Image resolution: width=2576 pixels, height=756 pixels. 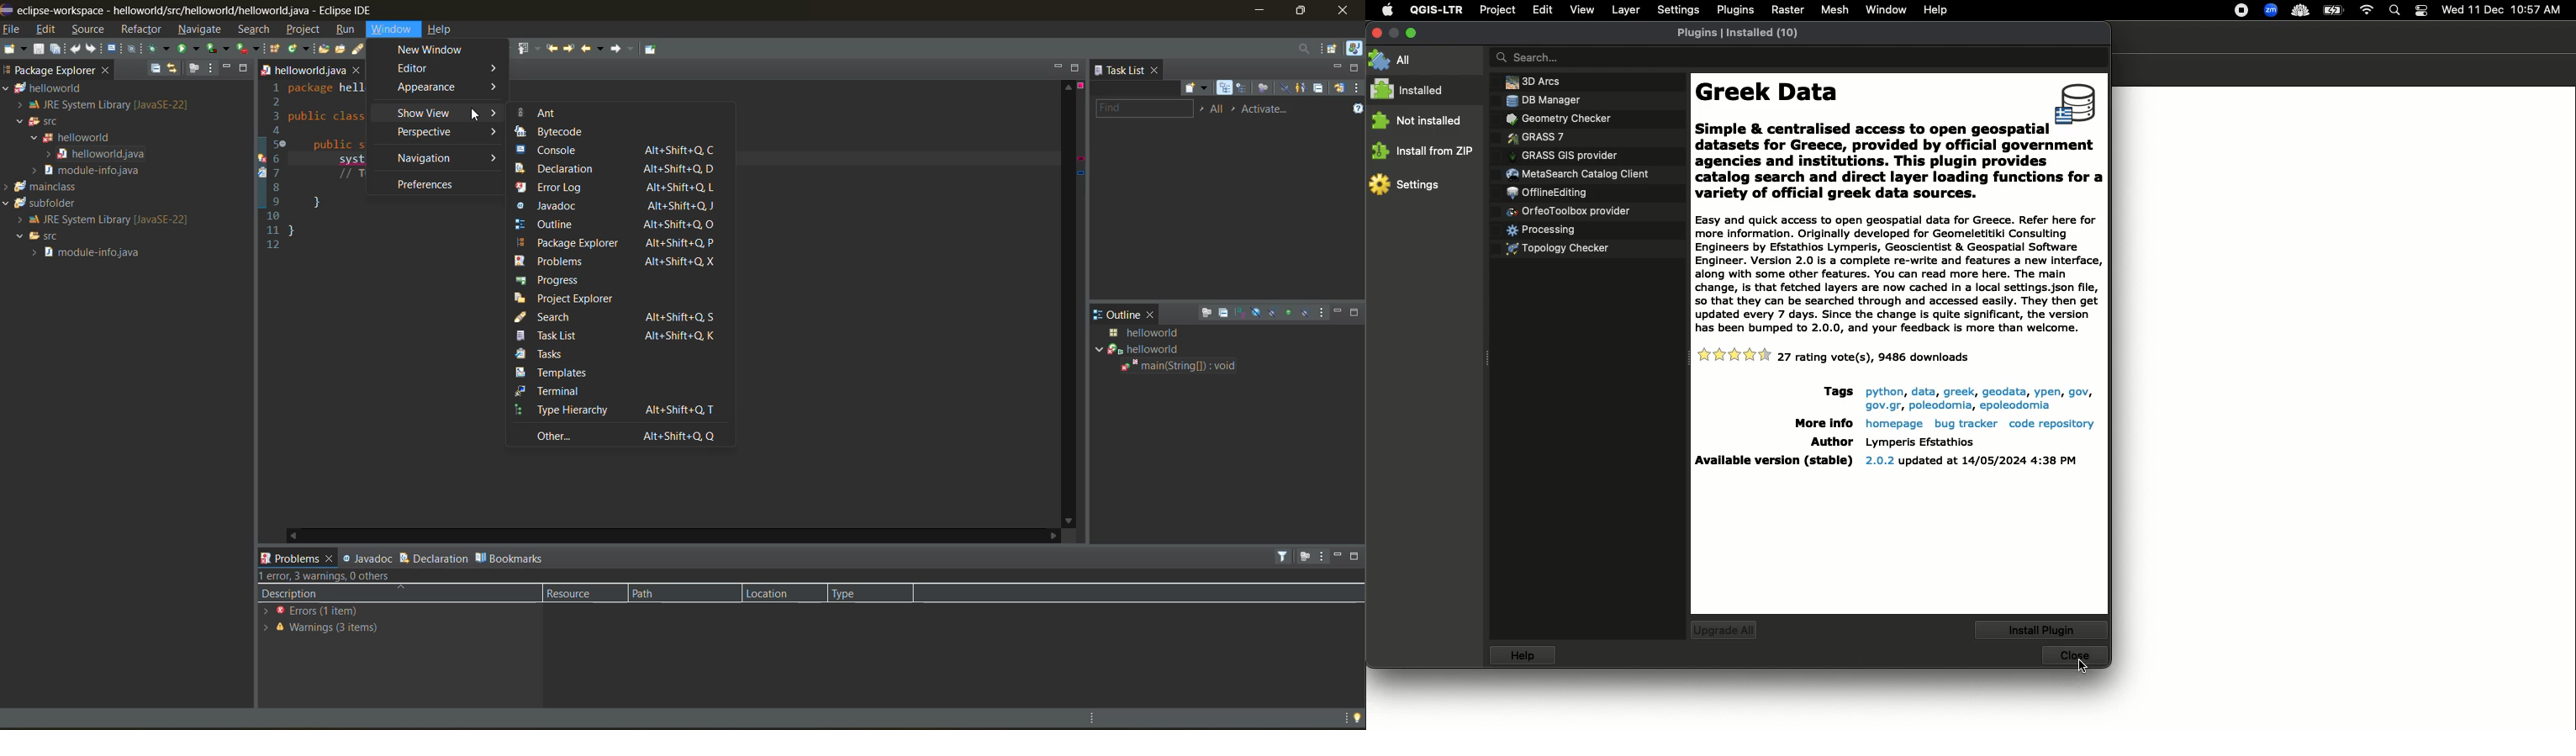 I want to click on project explorer, so click(x=585, y=299).